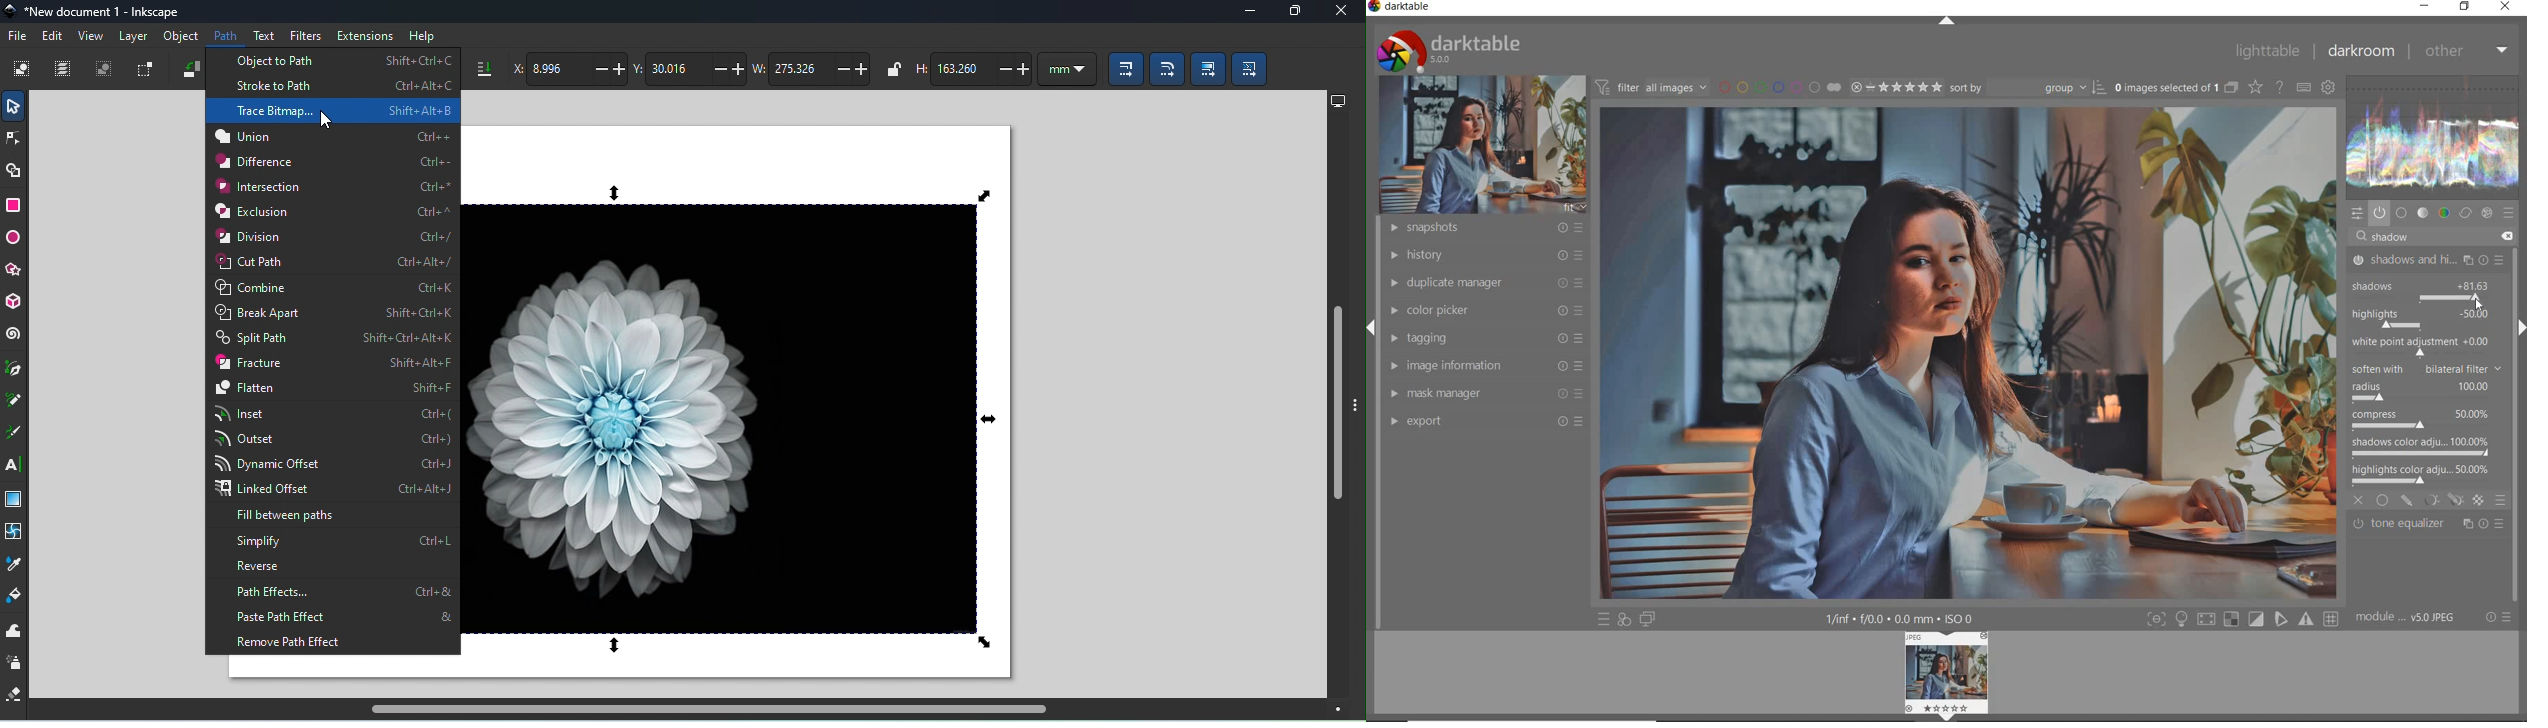  I want to click on When scaling objects, scale the stroke width by same proportion, so click(1122, 71).